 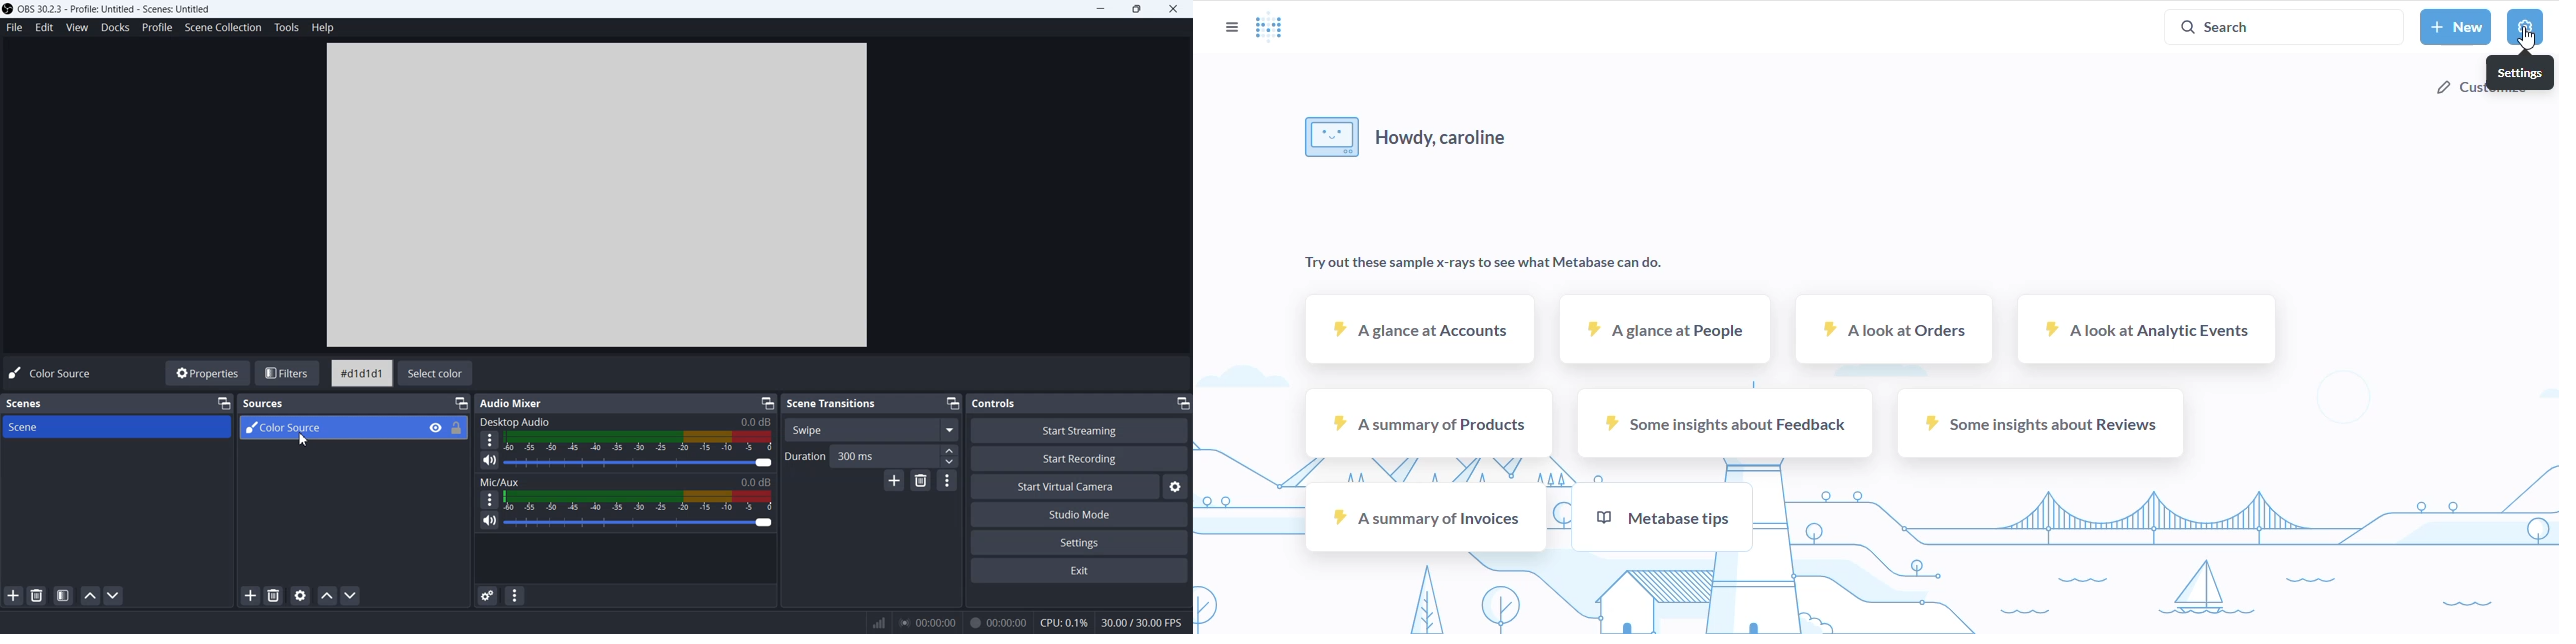 I want to click on Scene Transitions, so click(x=833, y=403).